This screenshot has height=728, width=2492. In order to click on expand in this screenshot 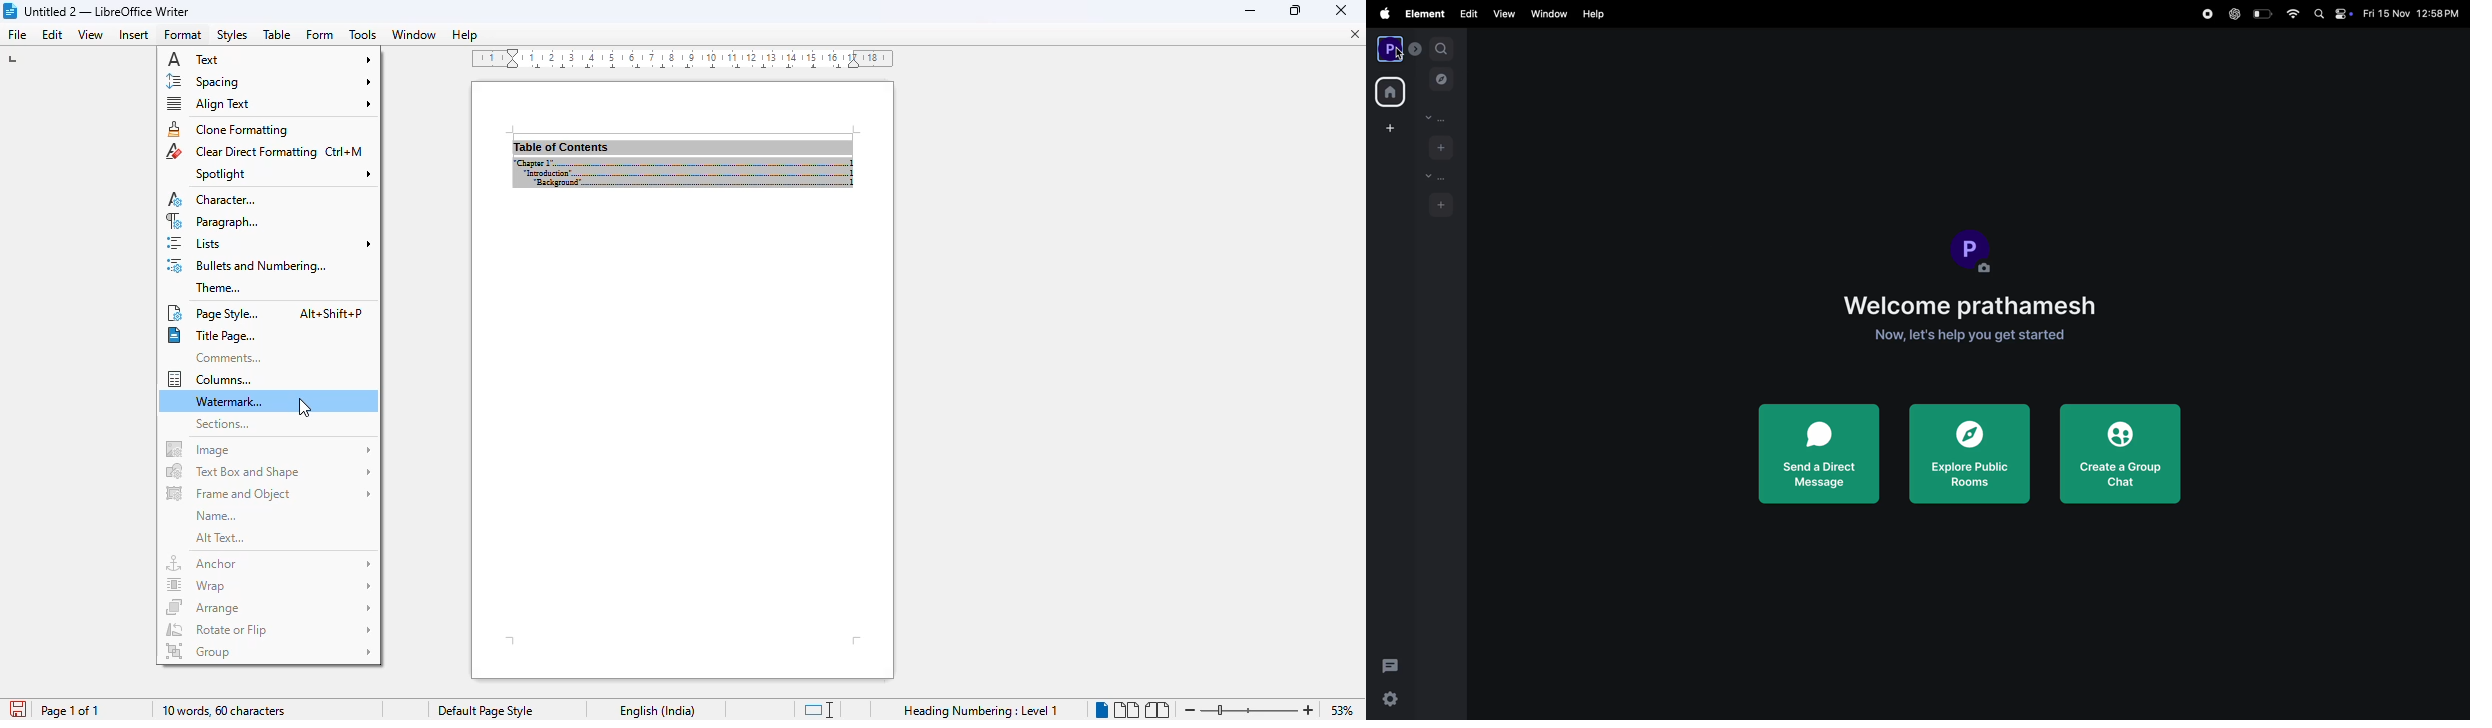, I will do `click(1415, 49)`.